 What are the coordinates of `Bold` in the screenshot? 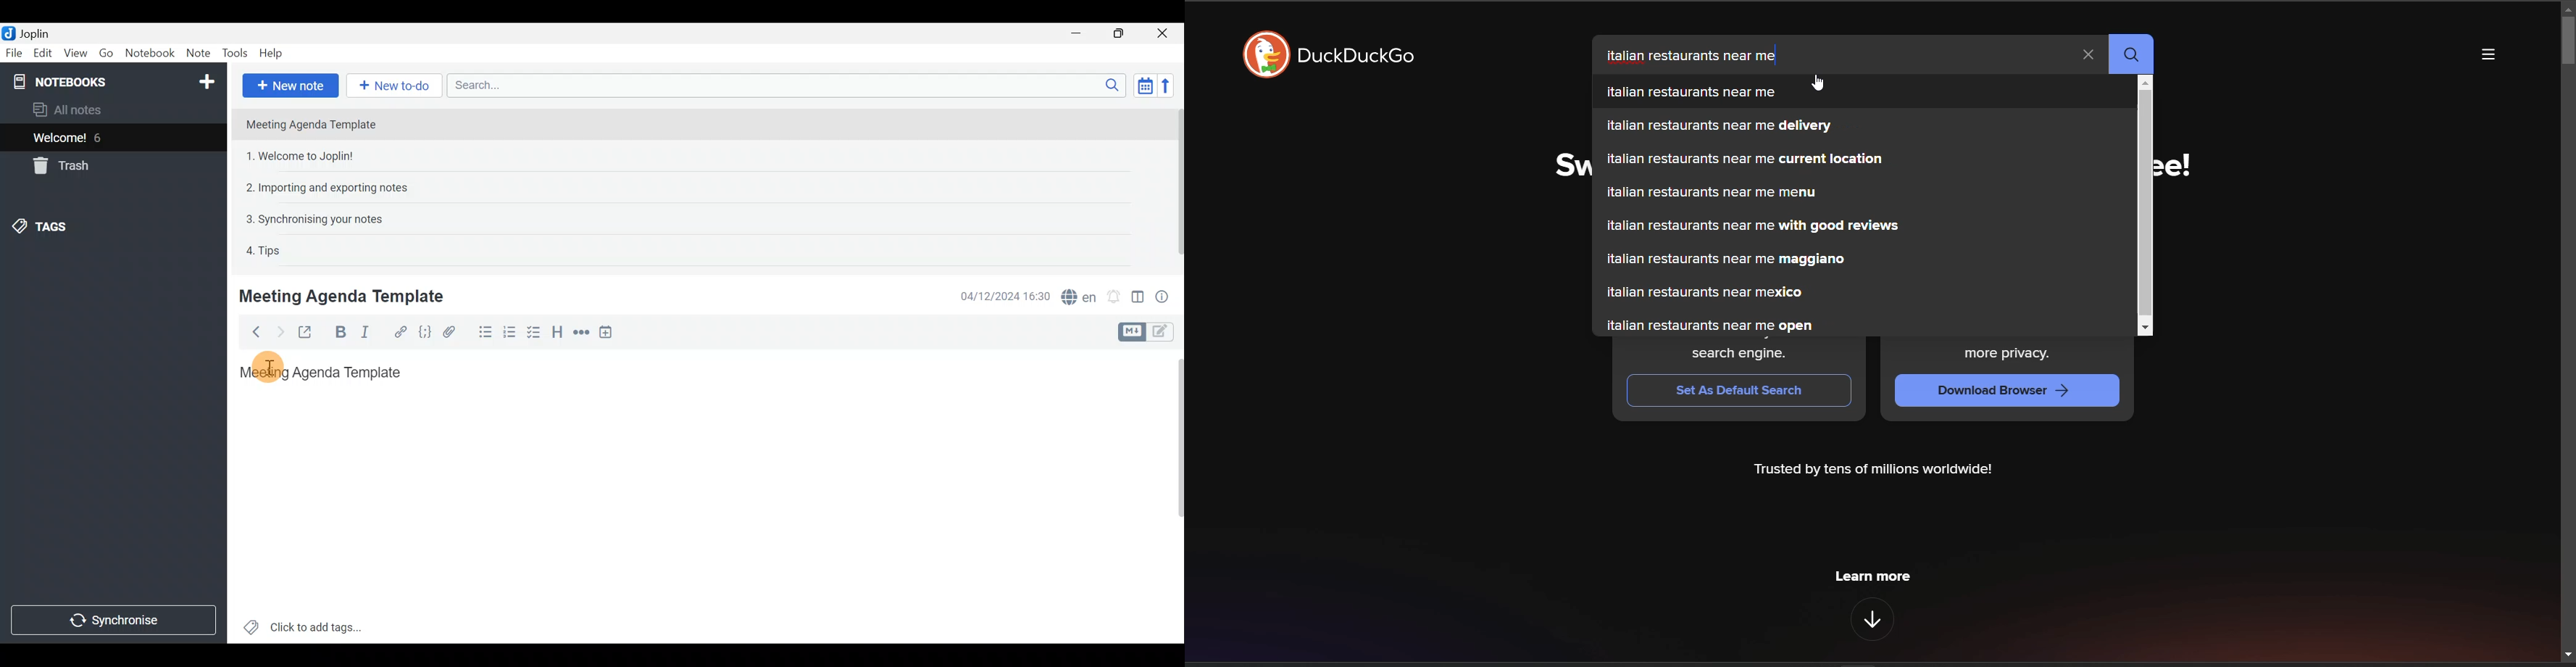 It's located at (339, 332).